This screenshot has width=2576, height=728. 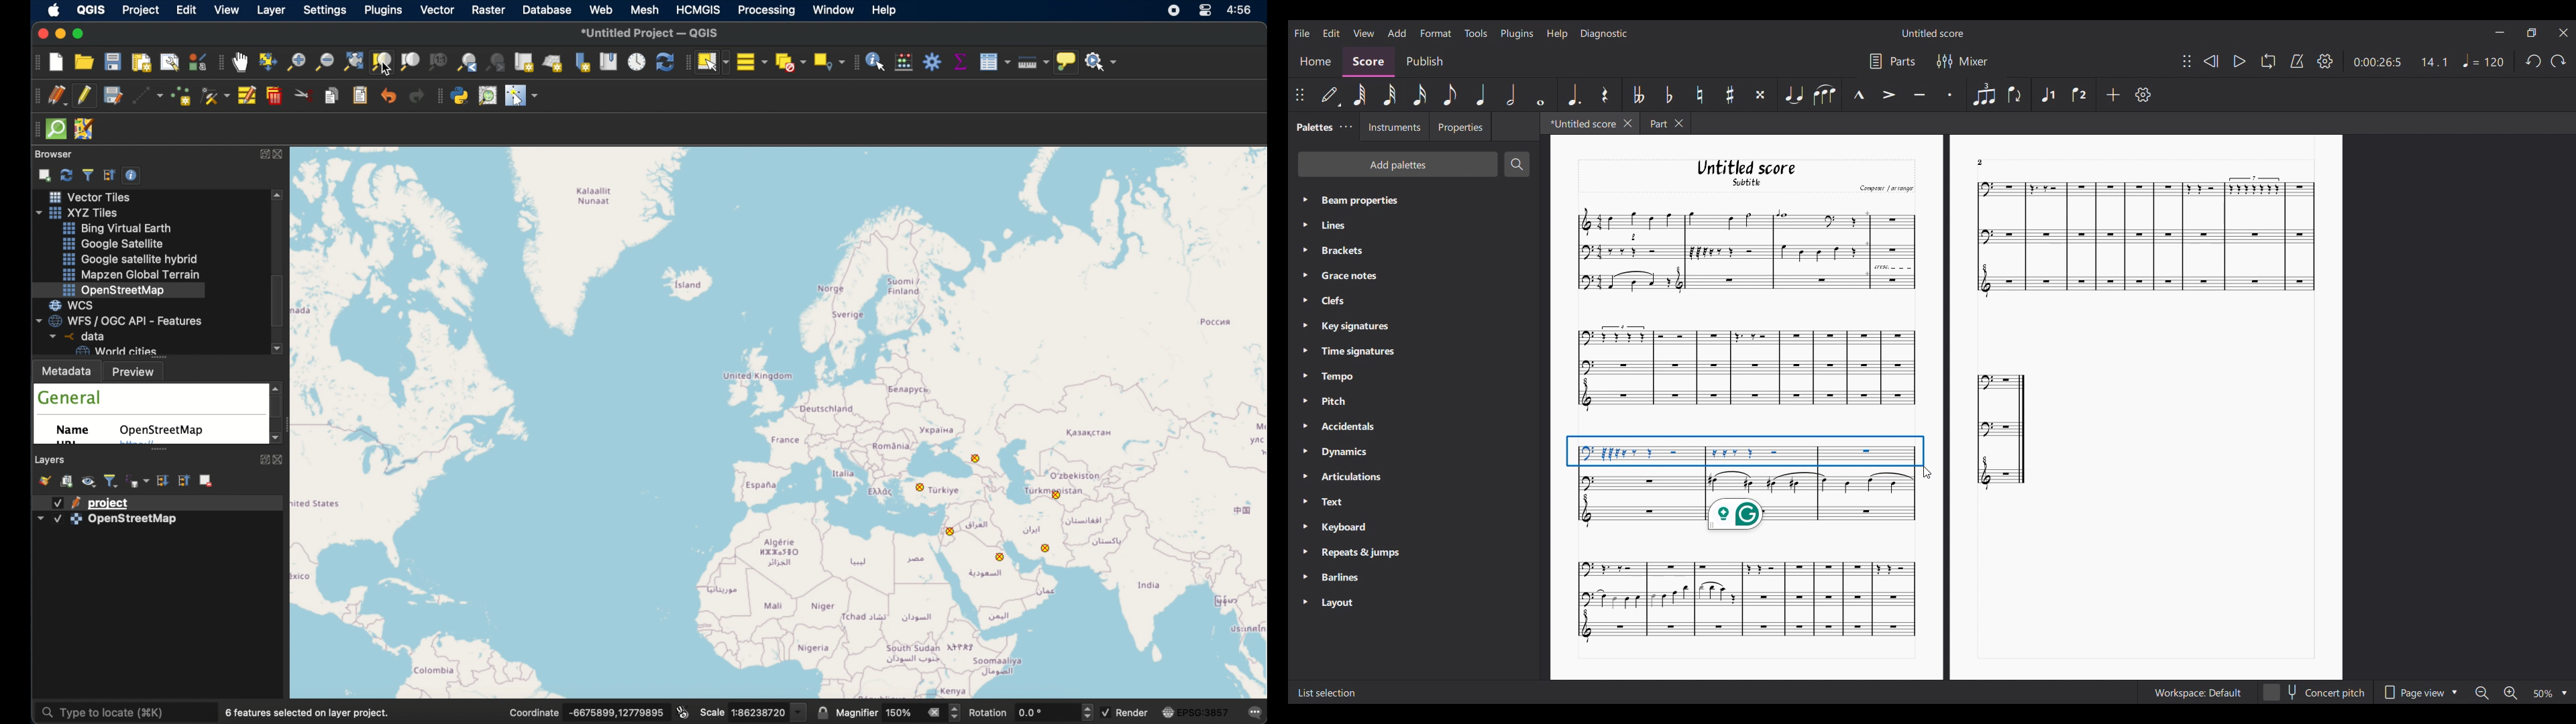 What do you see at coordinates (857, 713) in the screenshot?
I see `magnifier` at bounding box center [857, 713].